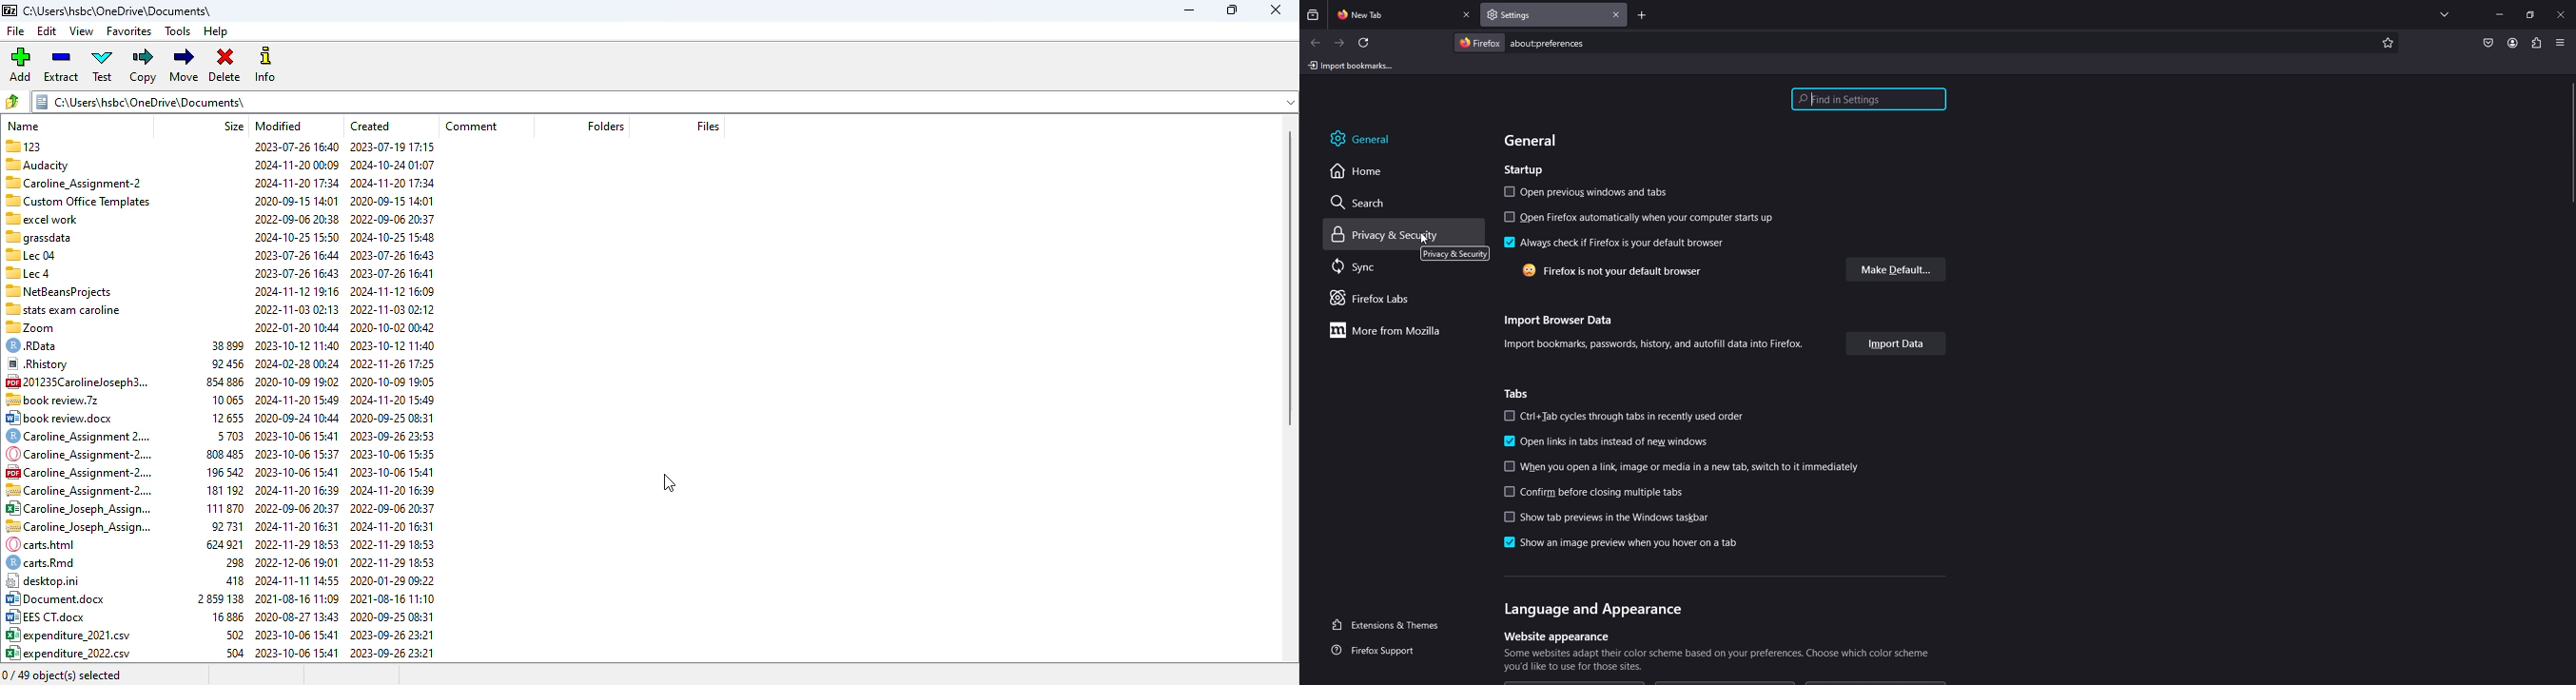  I want to click on help, so click(217, 32).